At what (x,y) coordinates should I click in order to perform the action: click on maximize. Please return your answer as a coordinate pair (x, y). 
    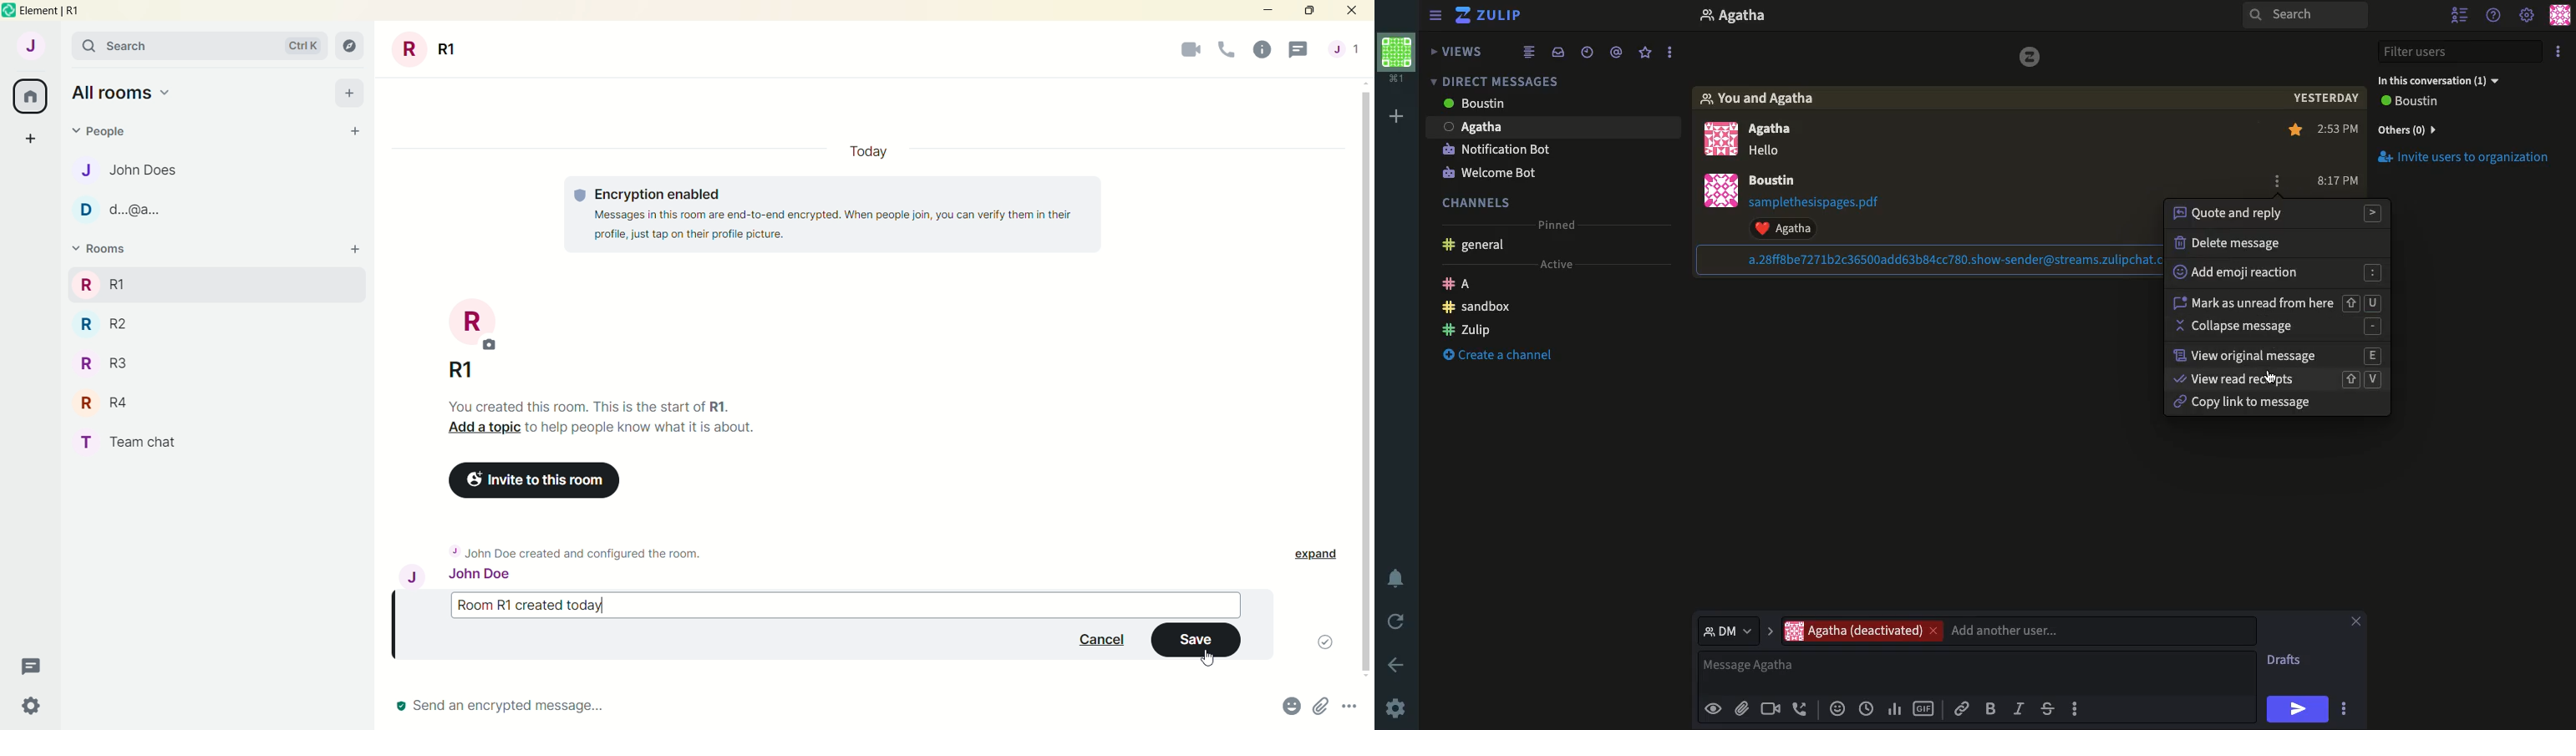
    Looking at the image, I should click on (1309, 12).